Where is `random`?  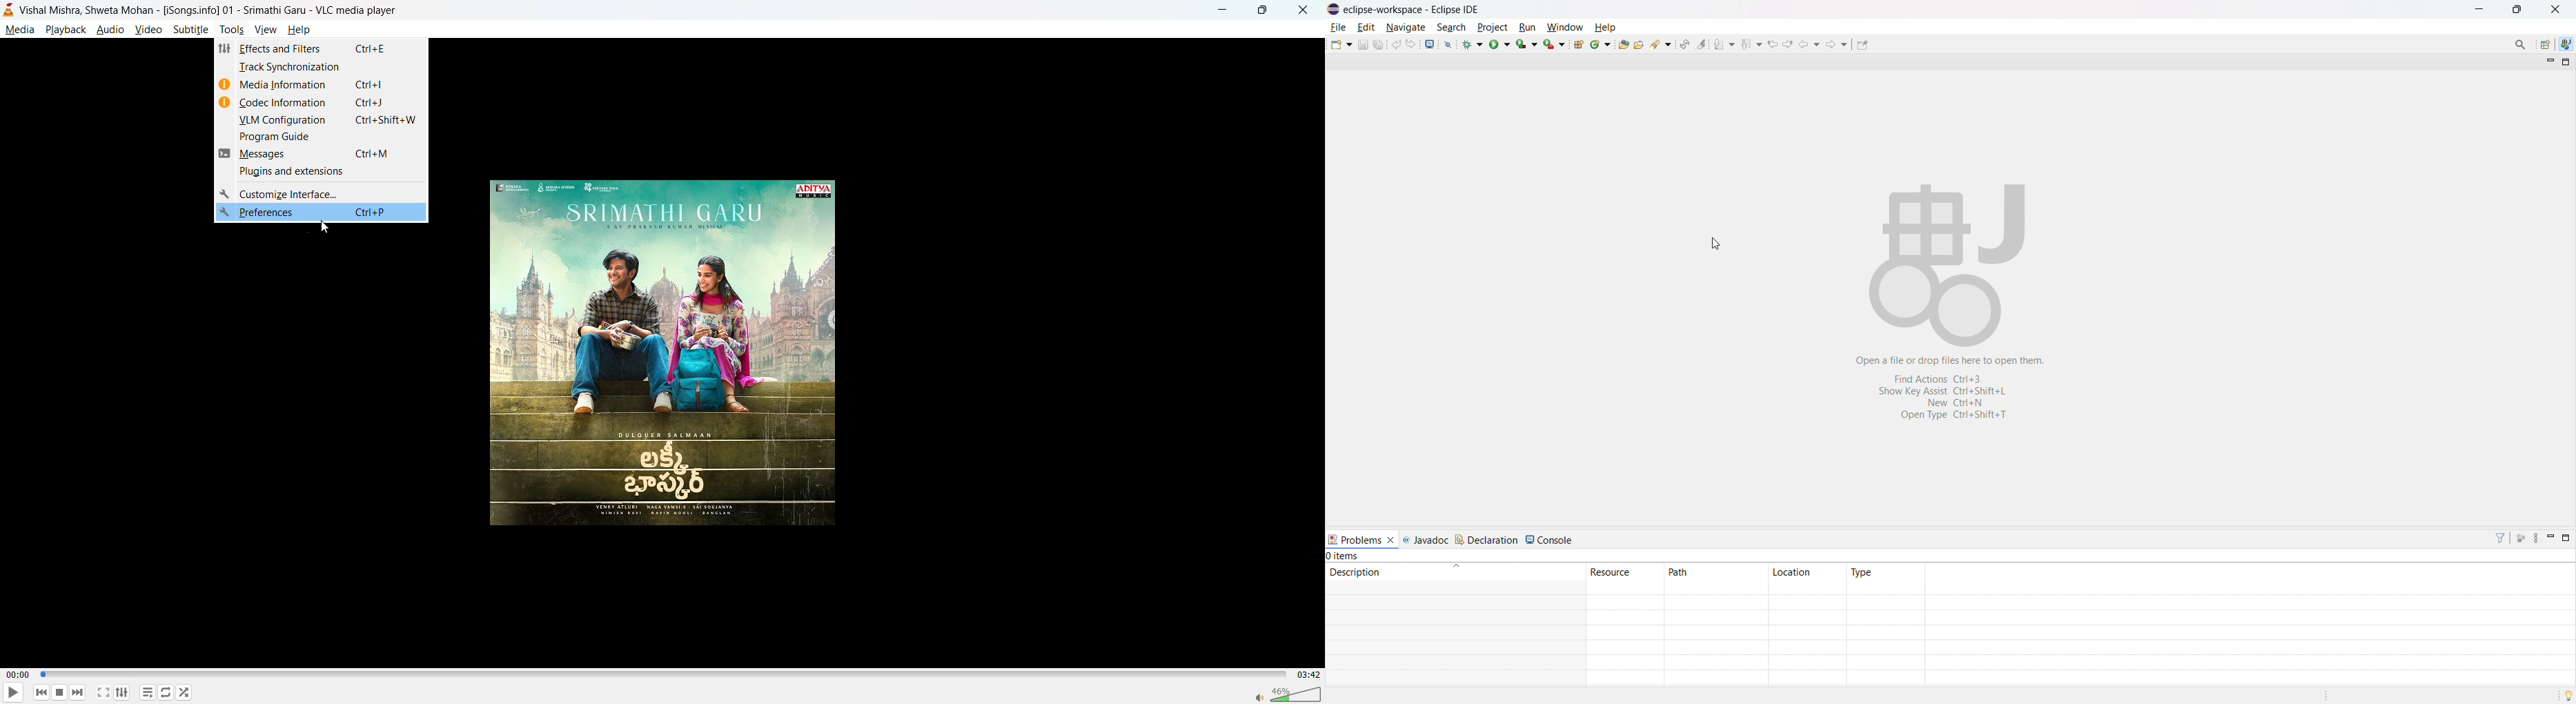 random is located at coordinates (184, 692).